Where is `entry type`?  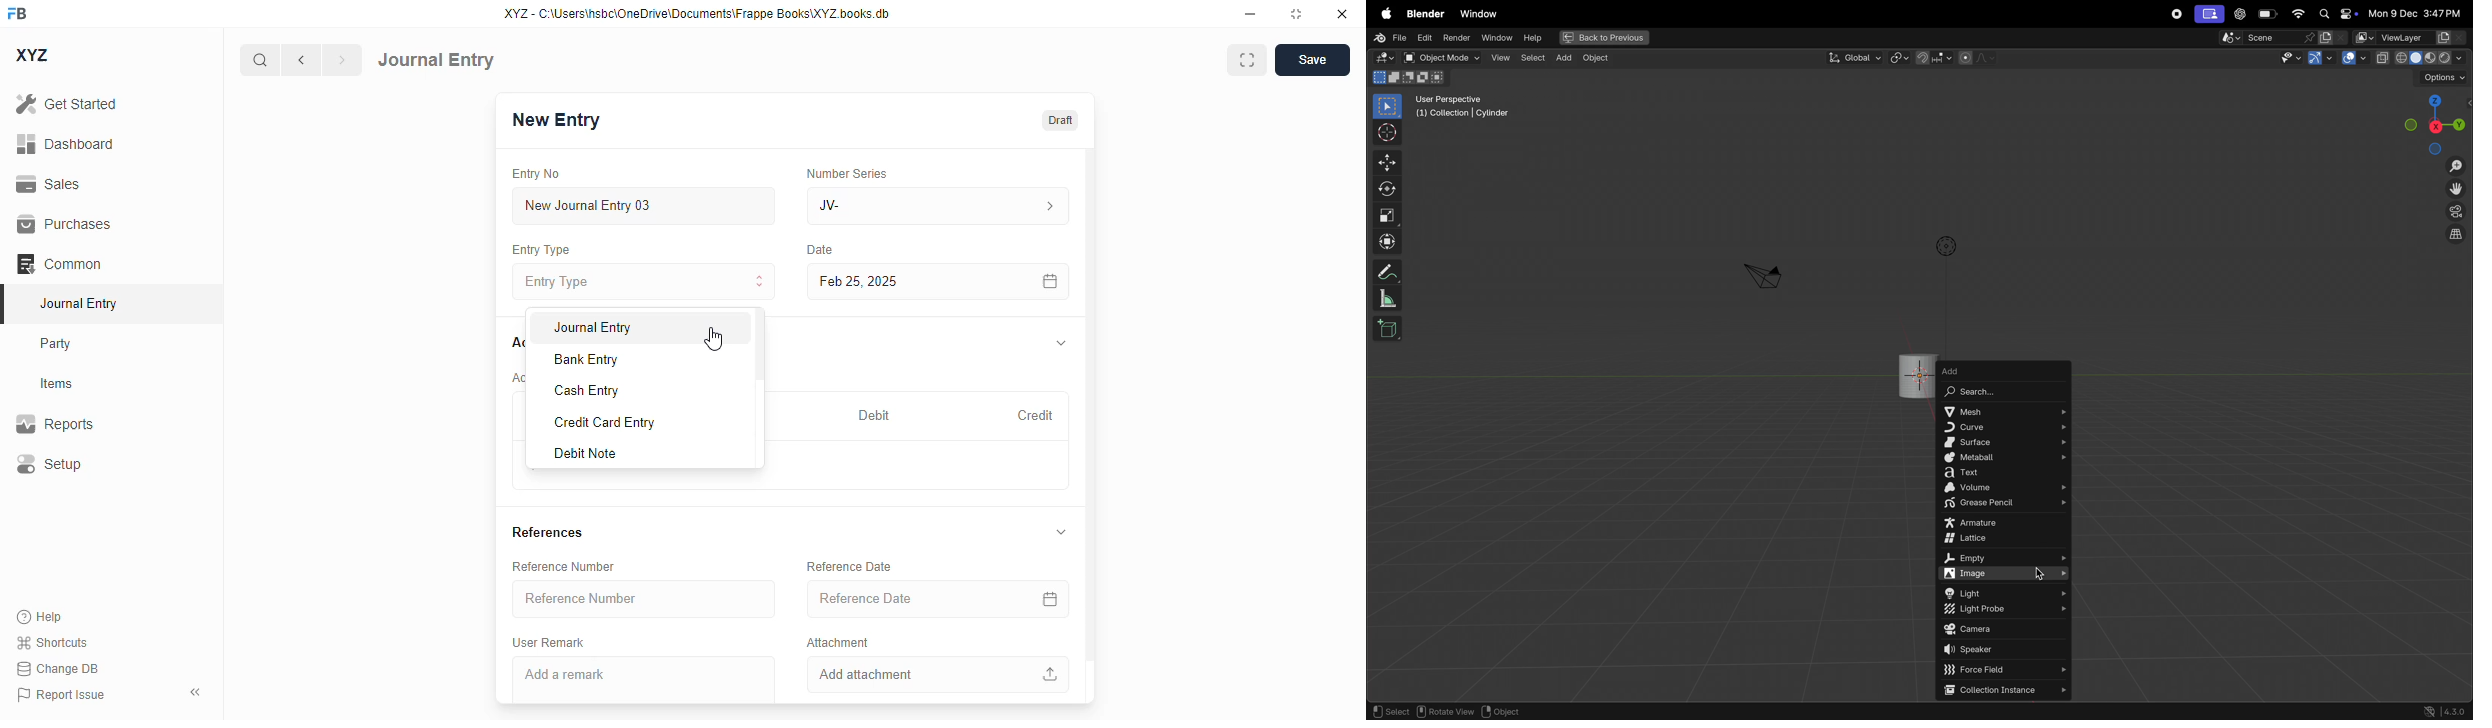 entry type is located at coordinates (539, 249).